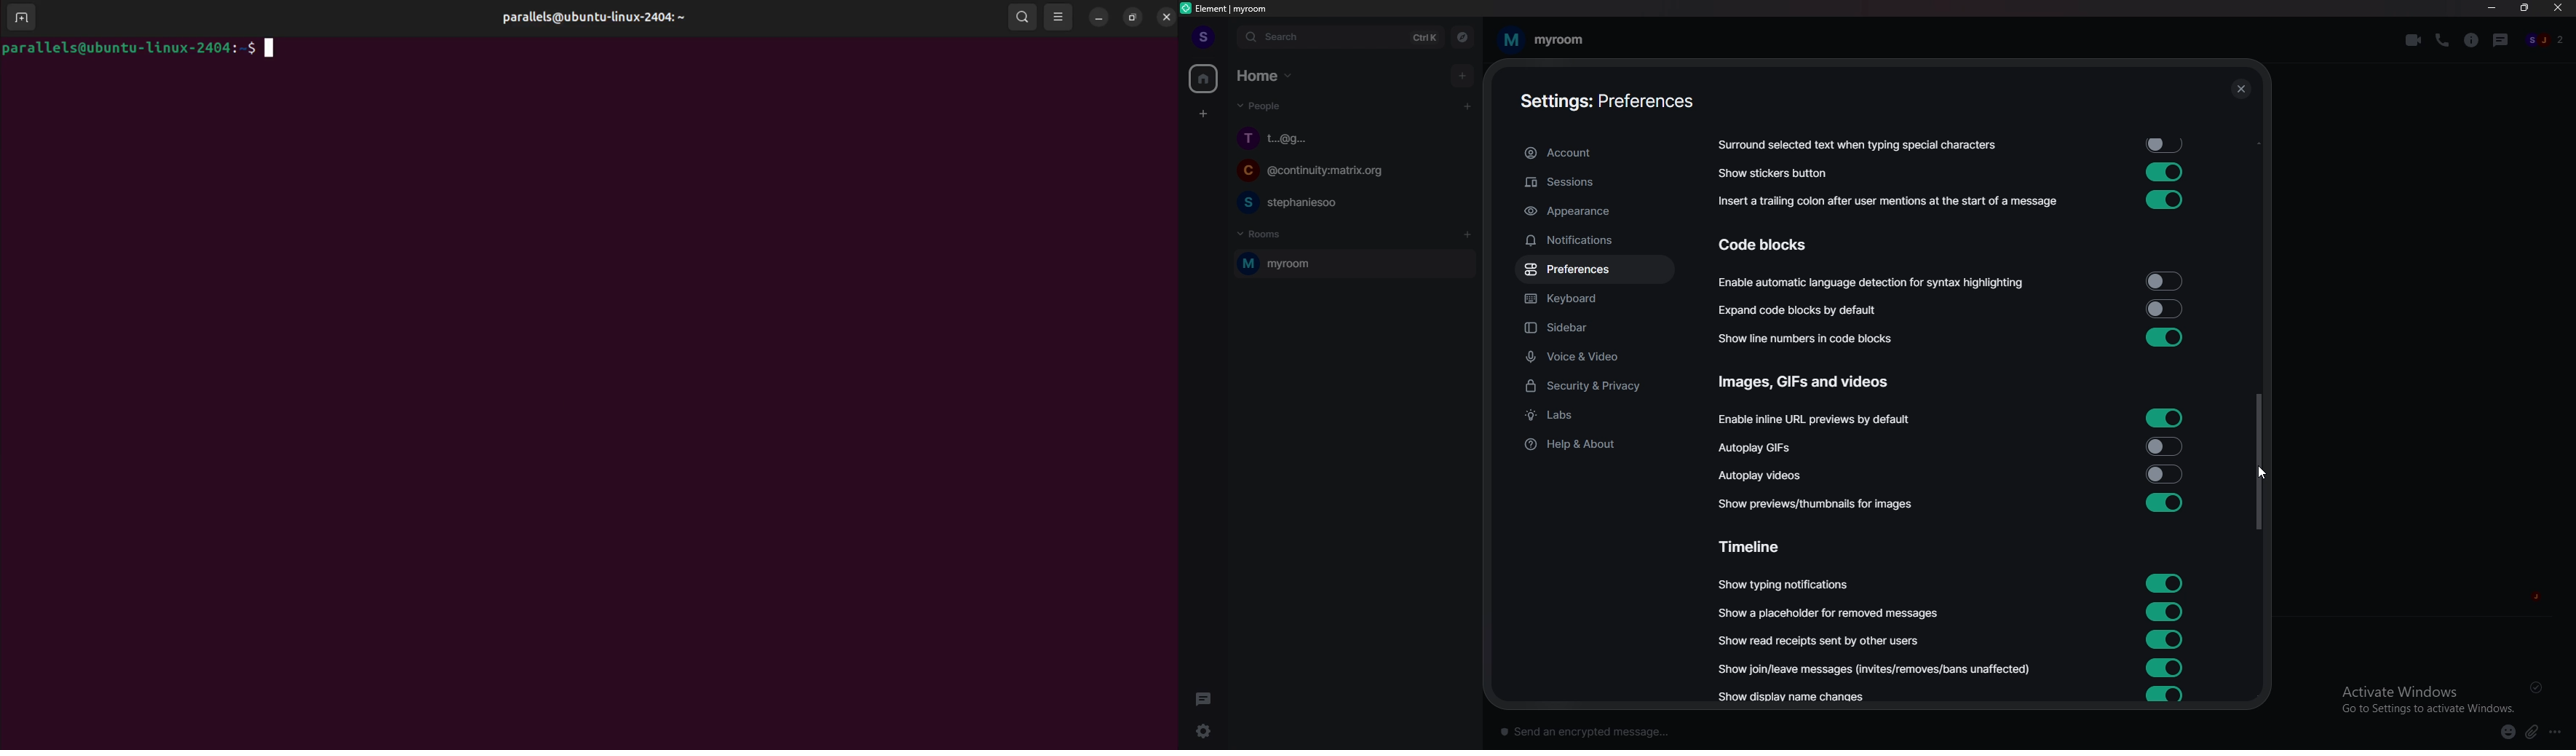 The image size is (2576, 756). I want to click on toggle, so click(2165, 473).